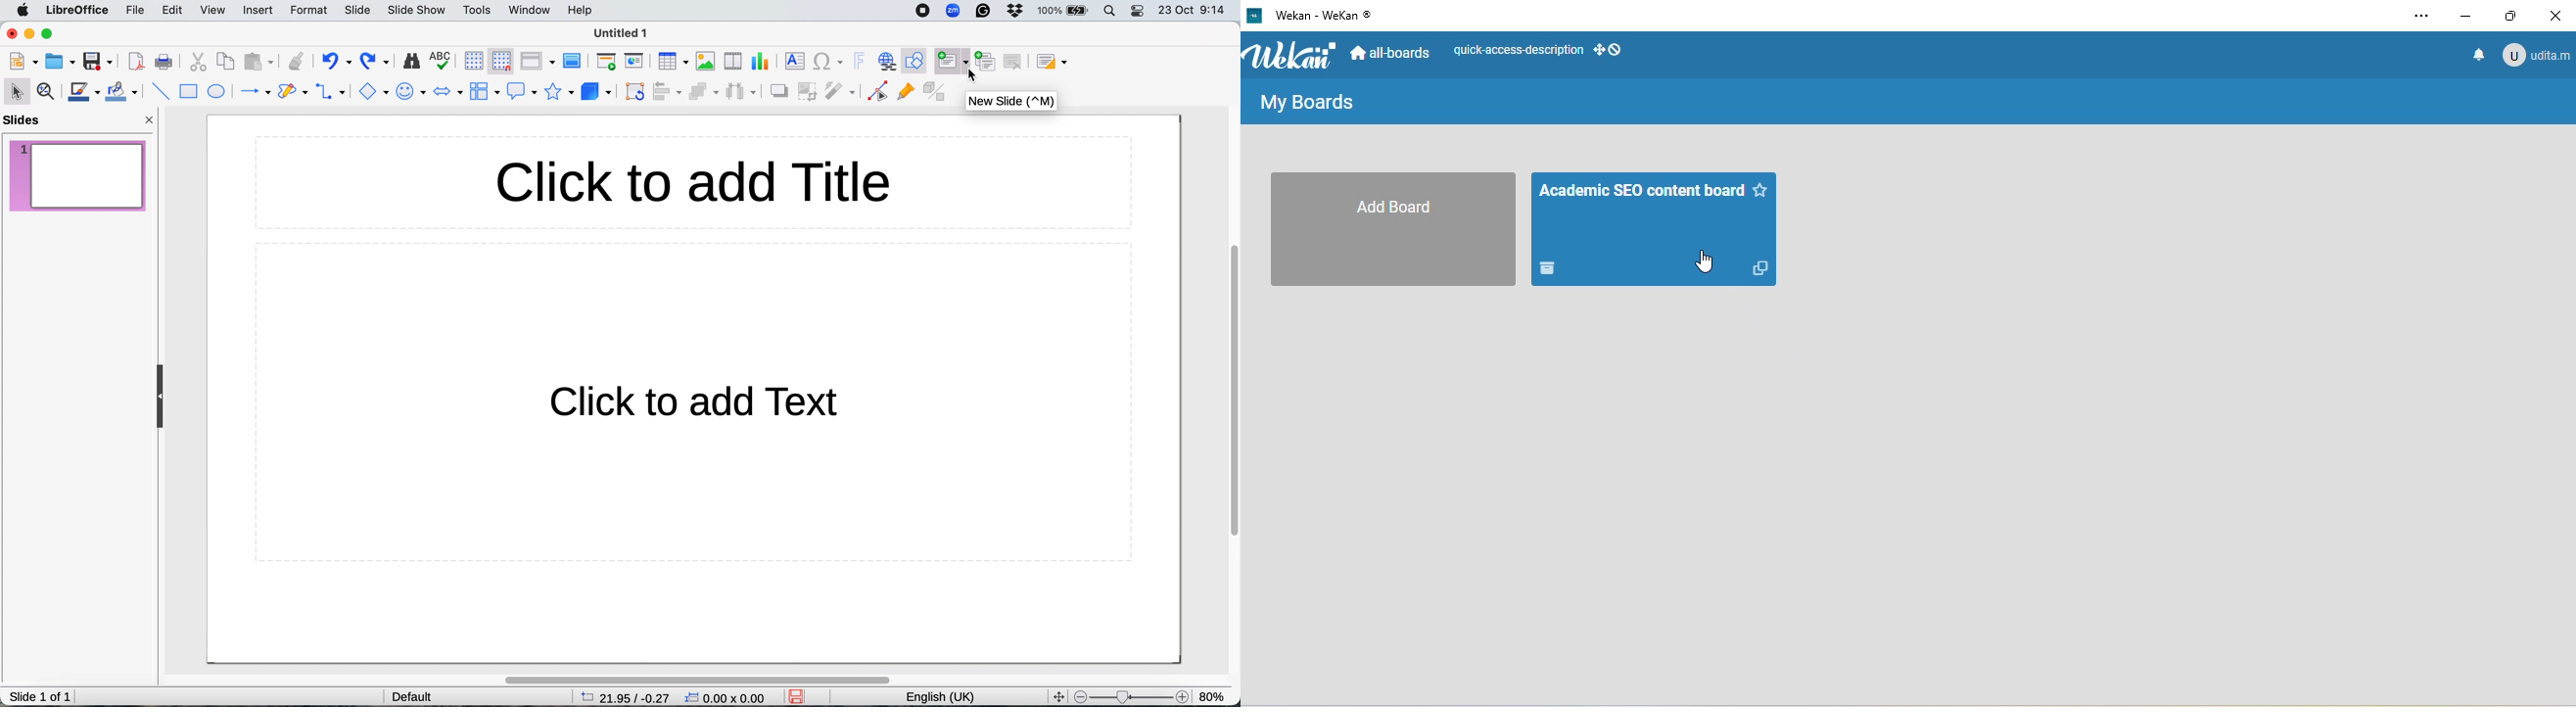 This screenshot has width=2576, height=728. What do you see at coordinates (522, 91) in the screenshot?
I see `callout shapes` at bounding box center [522, 91].